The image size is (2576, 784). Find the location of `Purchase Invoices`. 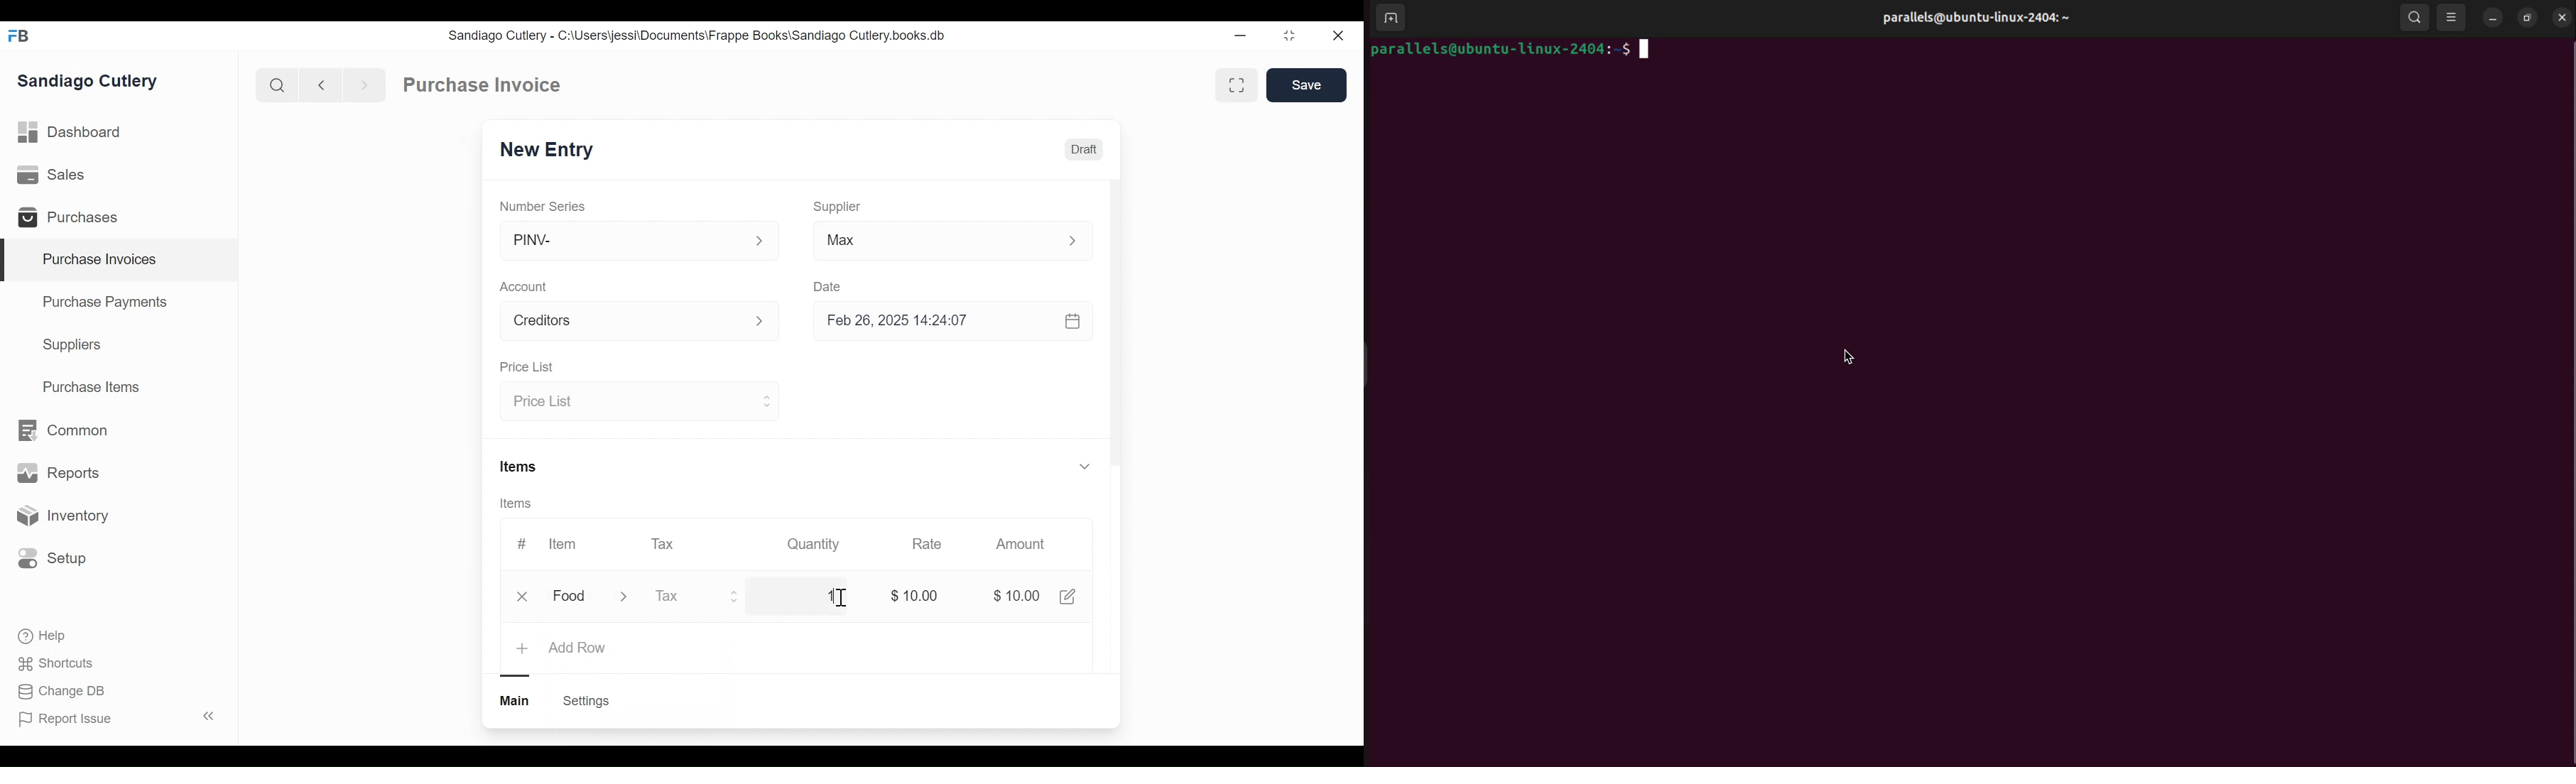

Purchase Invoices is located at coordinates (120, 261).